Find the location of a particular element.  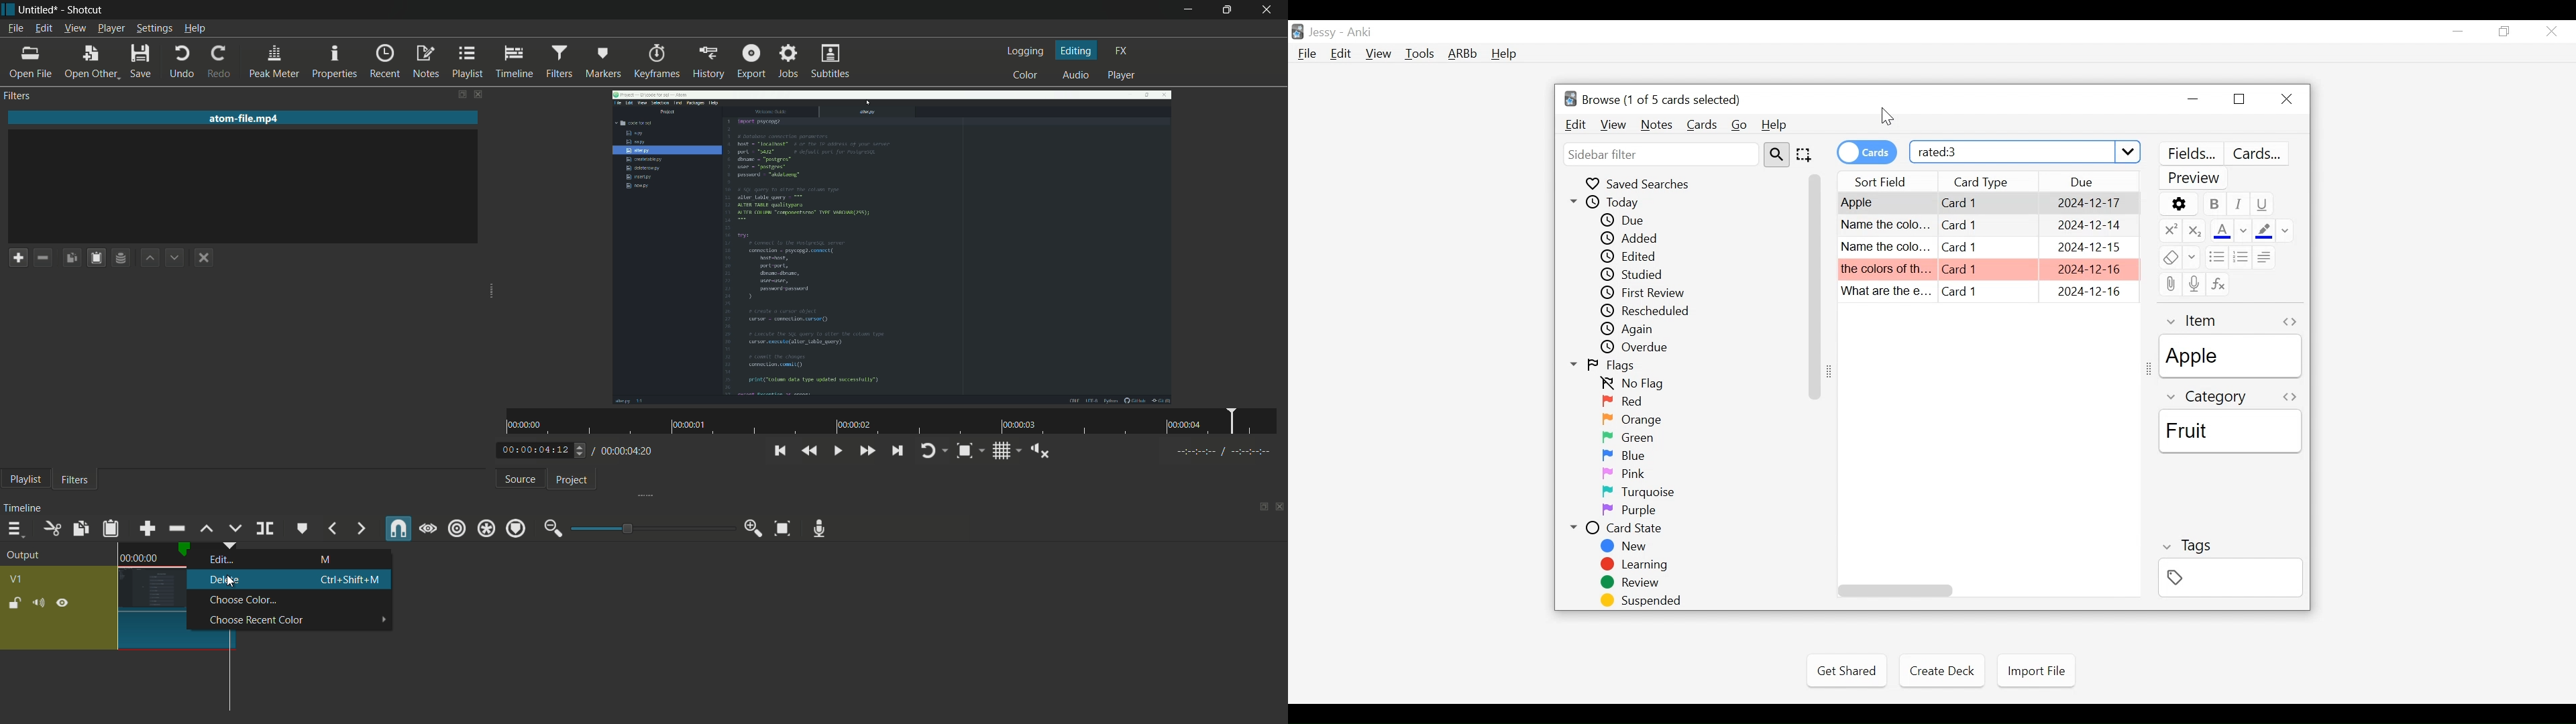

filters is located at coordinates (74, 481).